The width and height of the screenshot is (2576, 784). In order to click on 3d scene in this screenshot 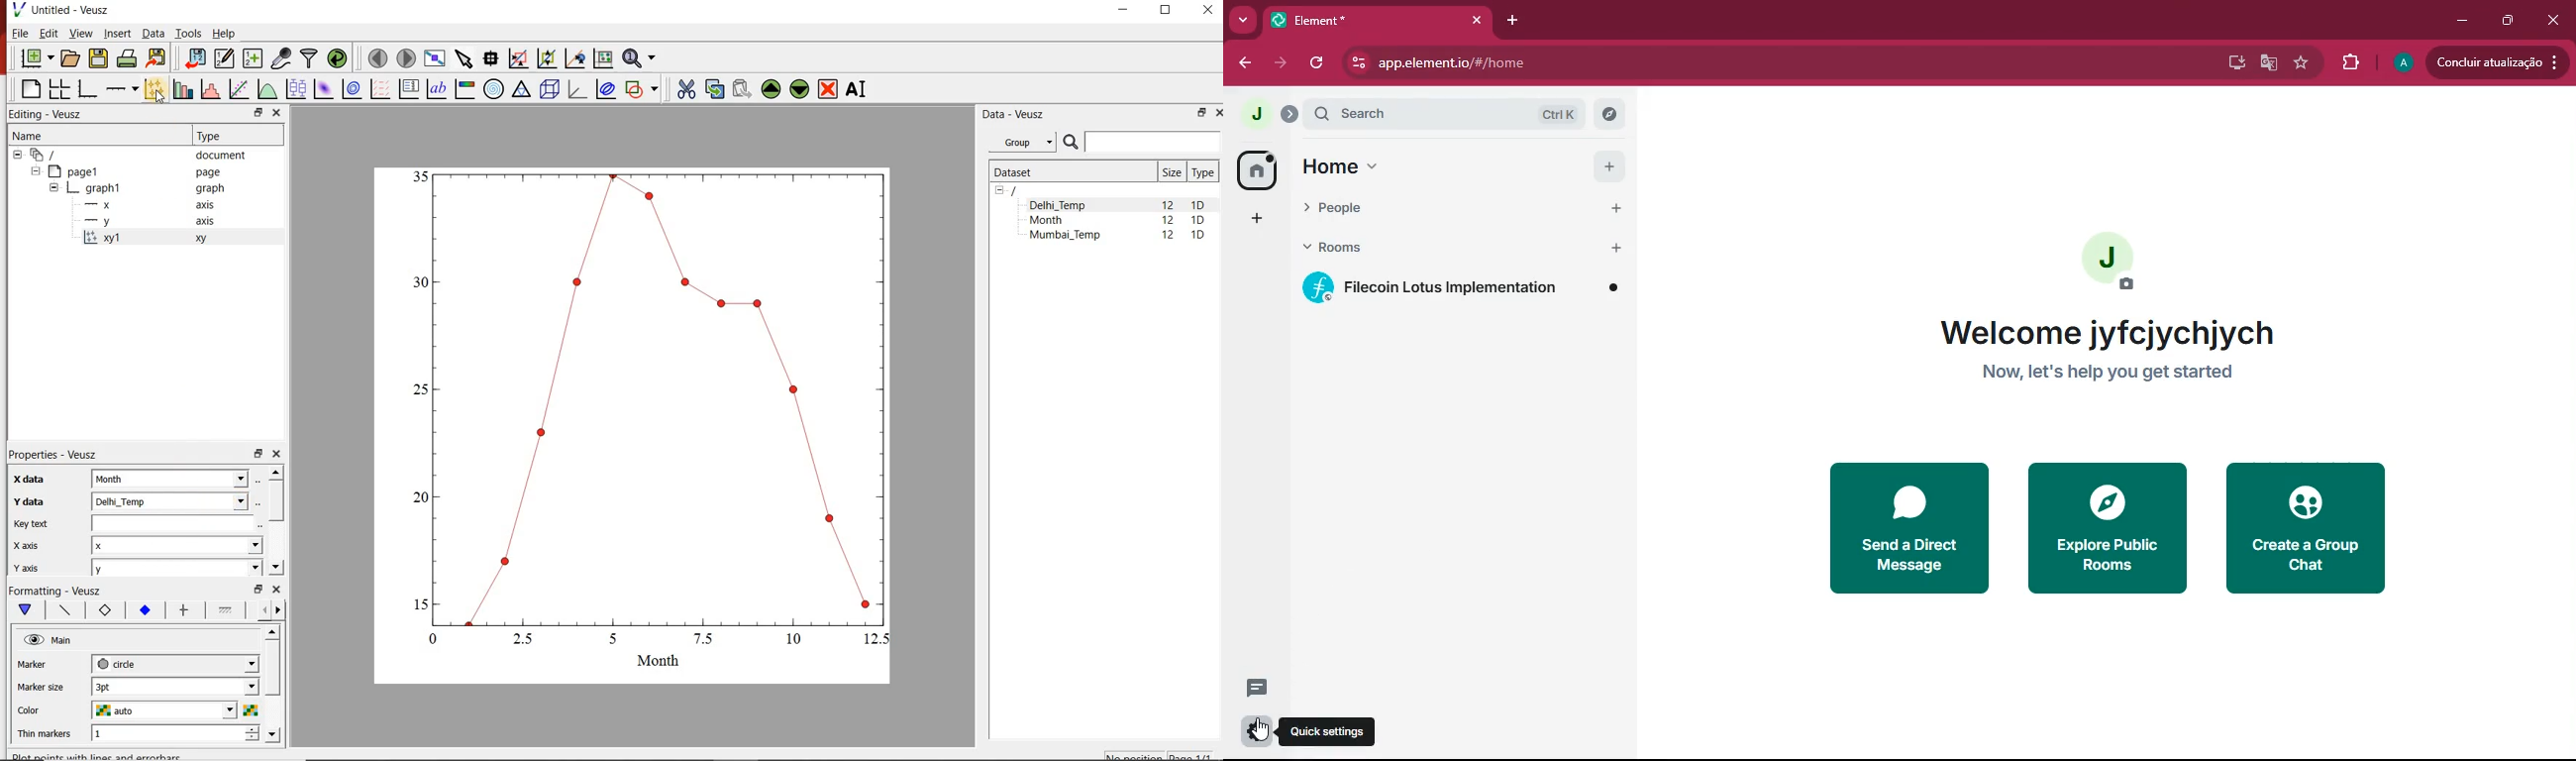, I will do `click(549, 90)`.